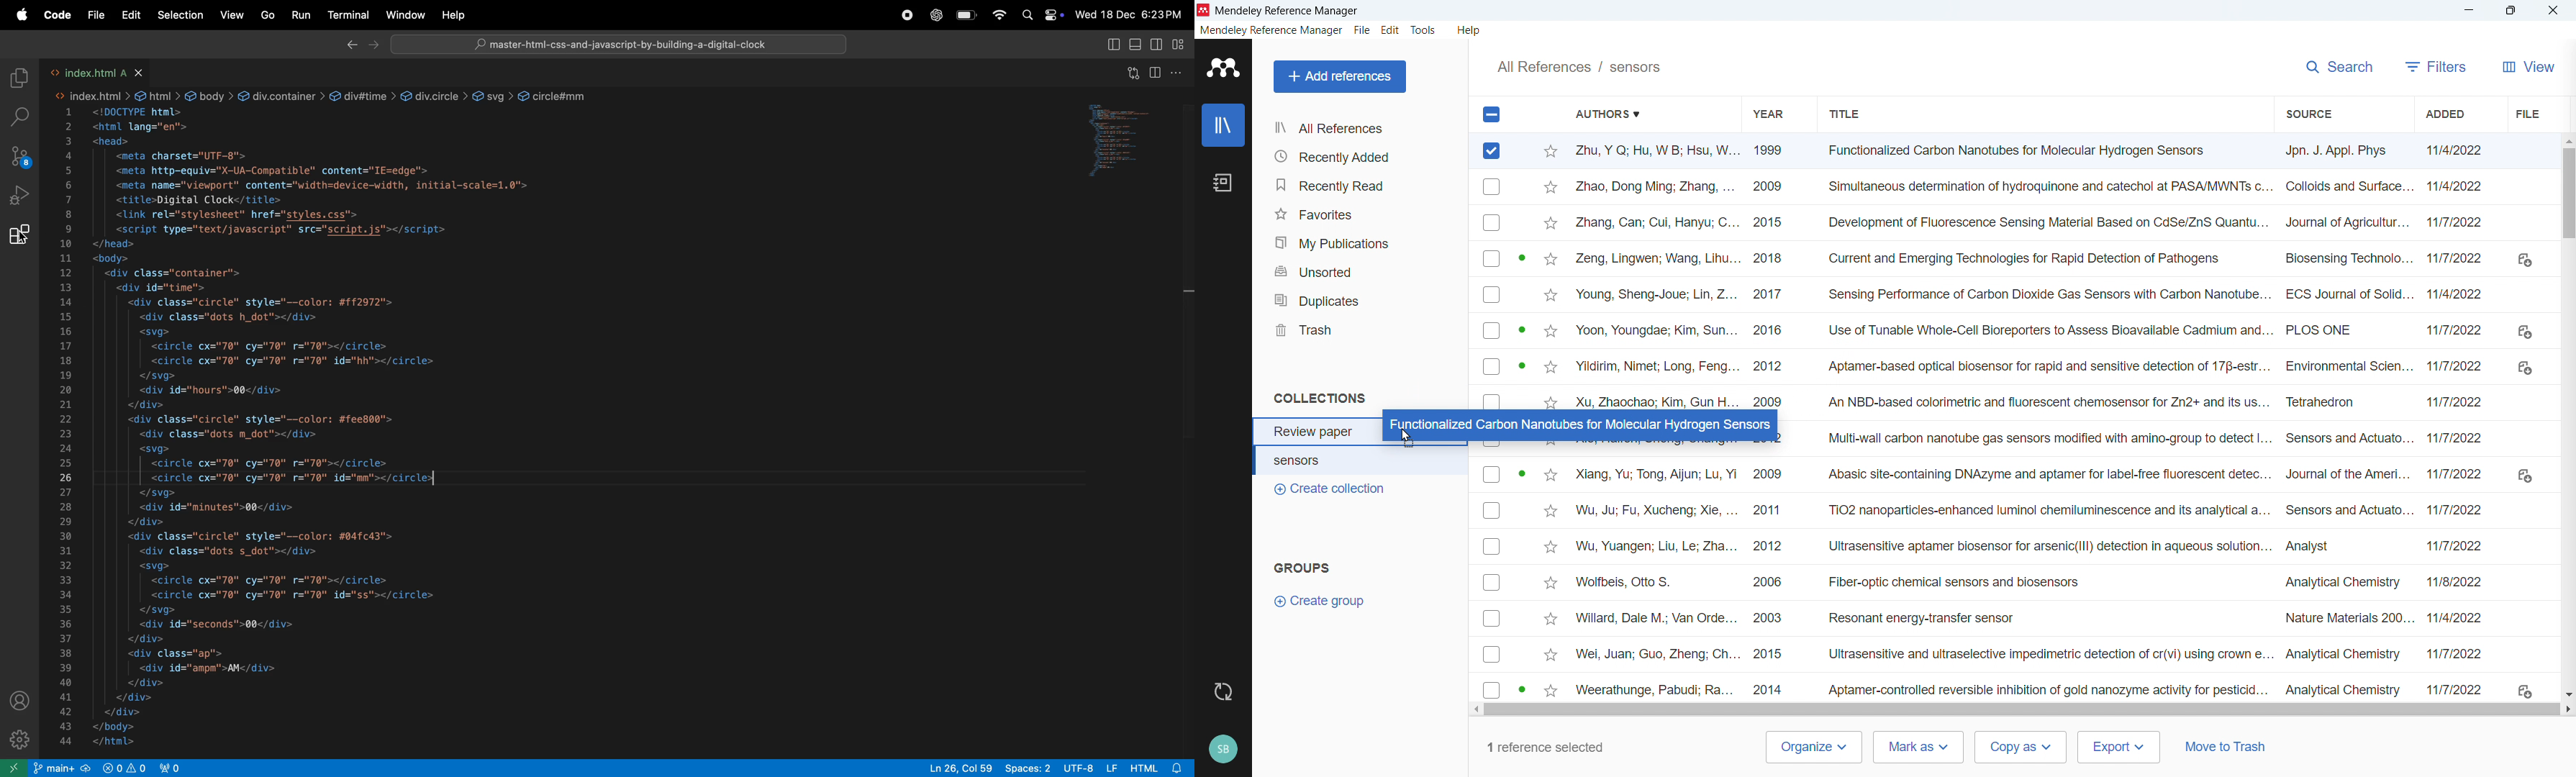 The image size is (2576, 784). What do you see at coordinates (1521, 328) in the screenshot?
I see `PDF available` at bounding box center [1521, 328].